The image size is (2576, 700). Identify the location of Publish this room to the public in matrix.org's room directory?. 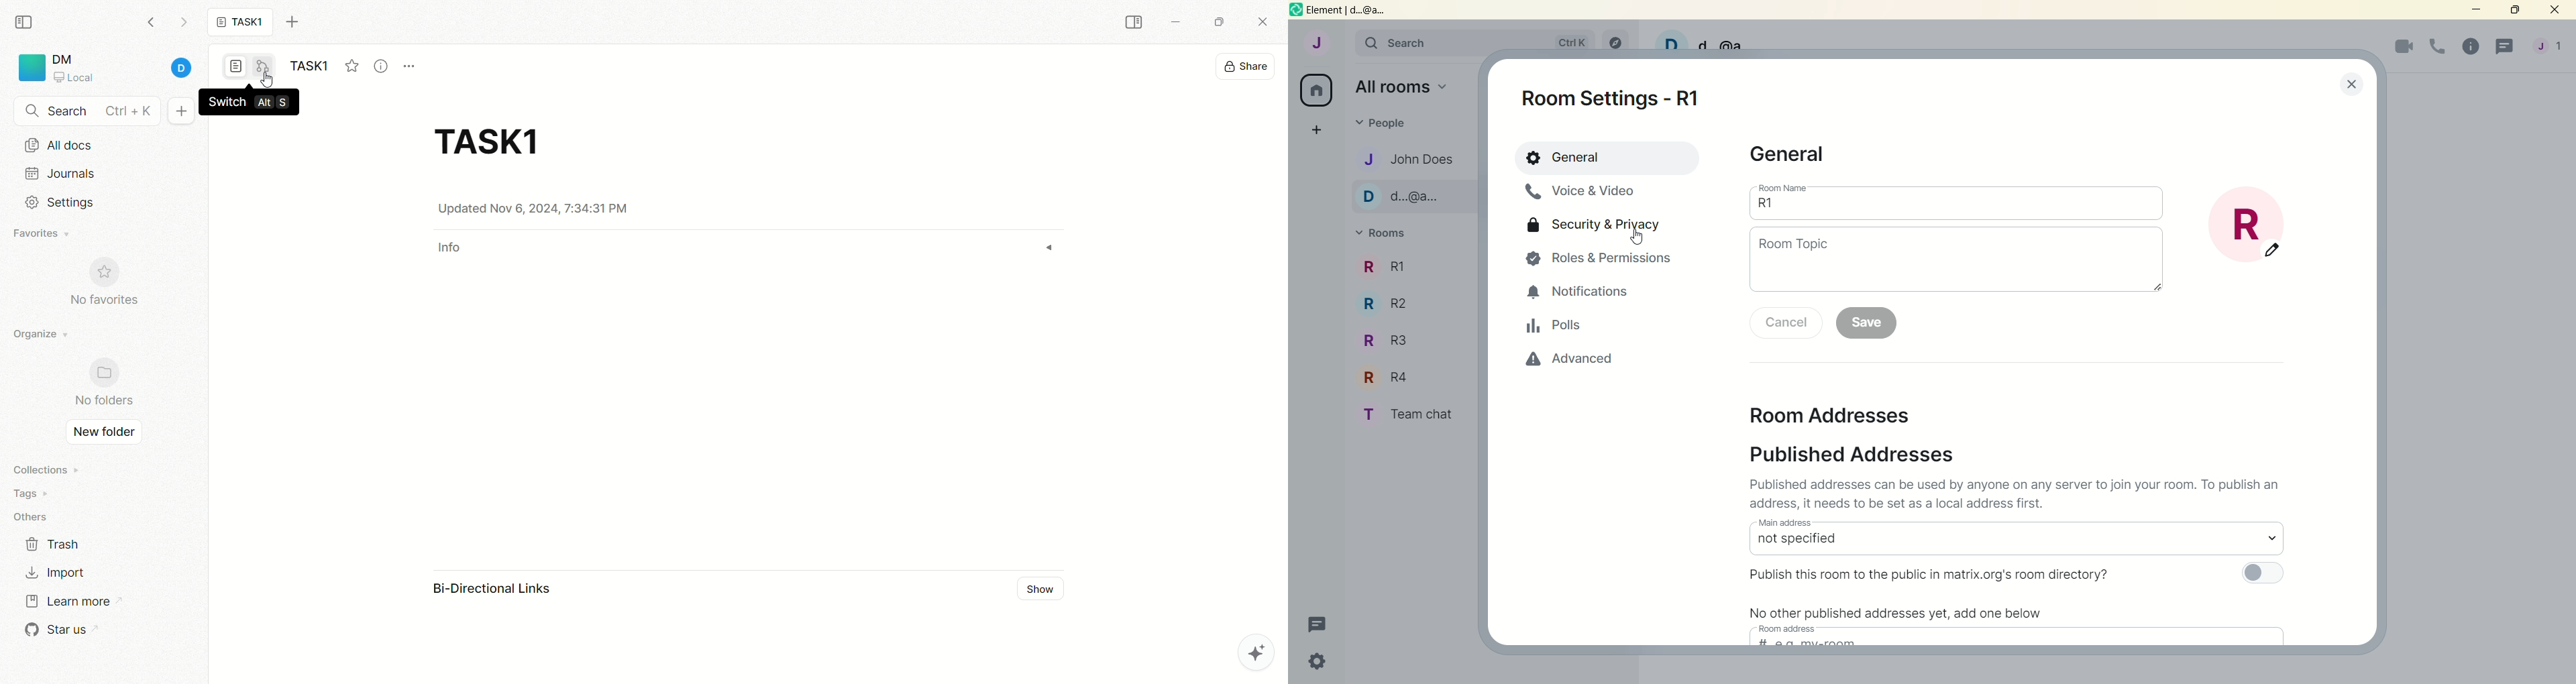
(1931, 575).